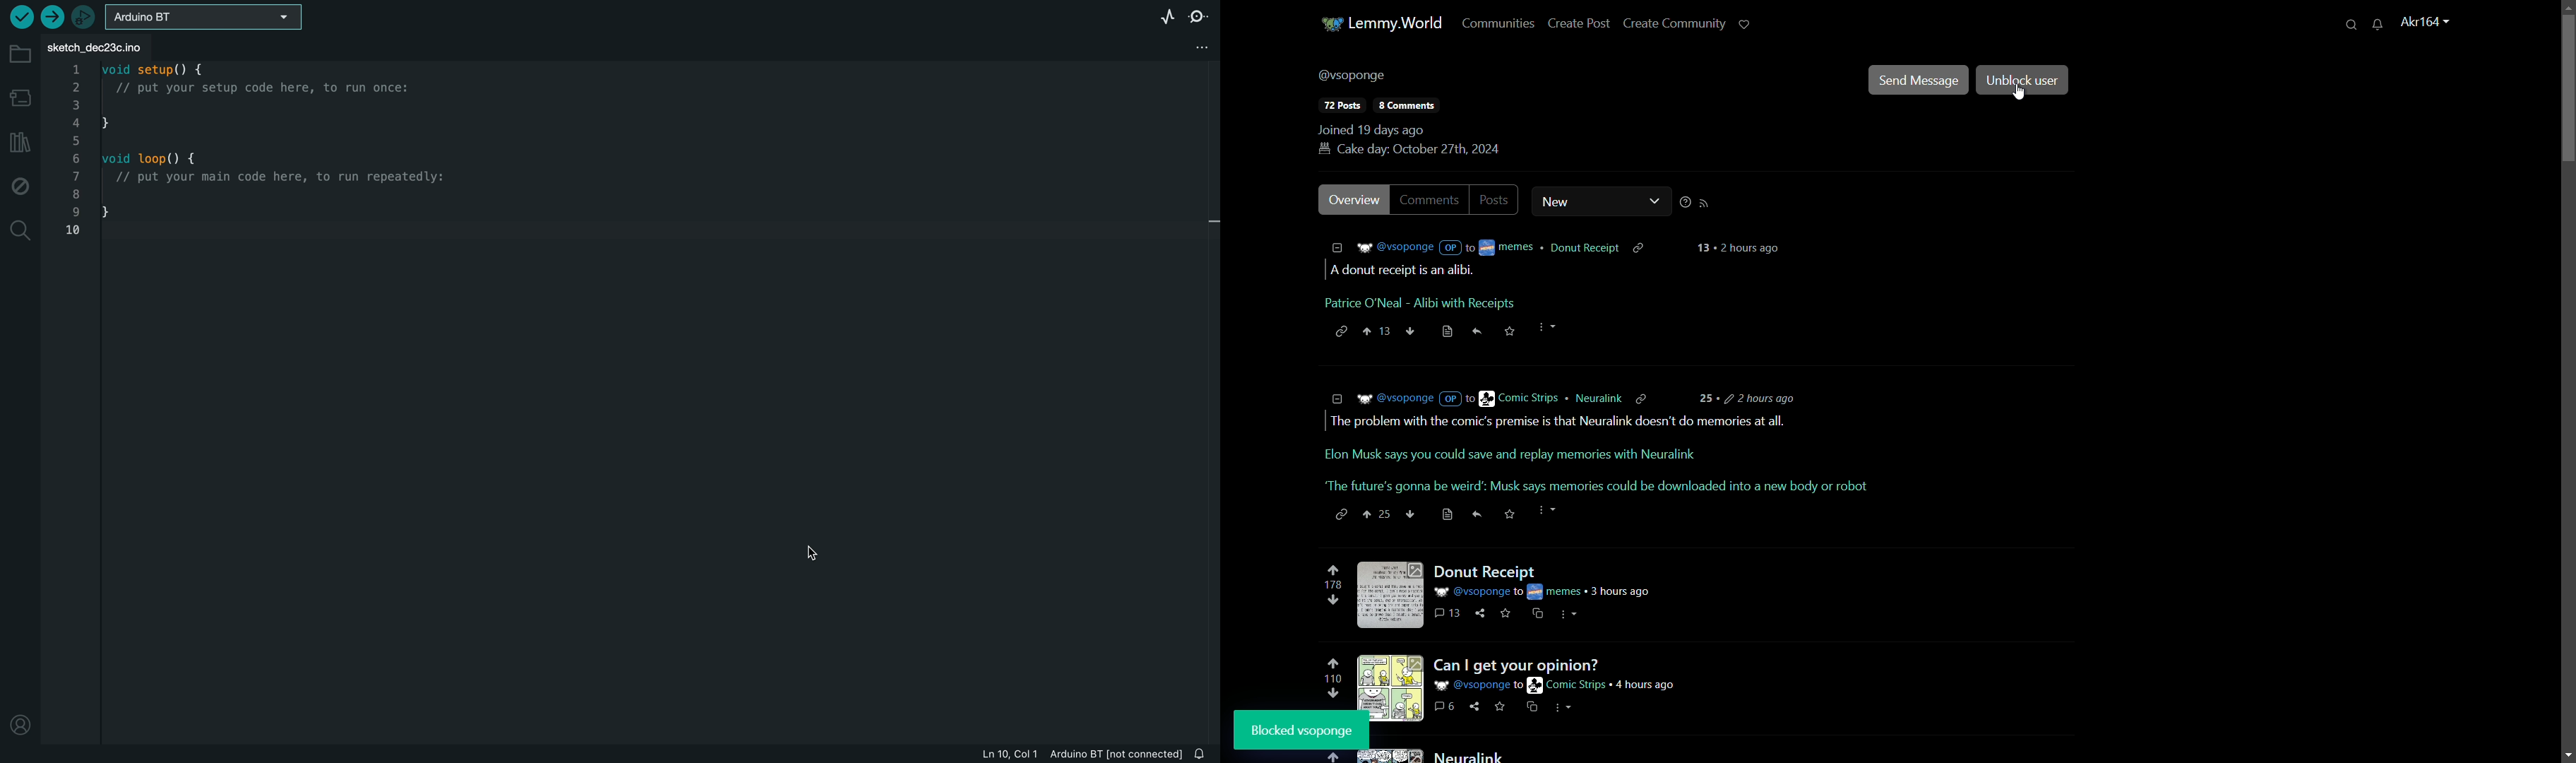  What do you see at coordinates (83, 17) in the screenshot?
I see `debugger` at bounding box center [83, 17].